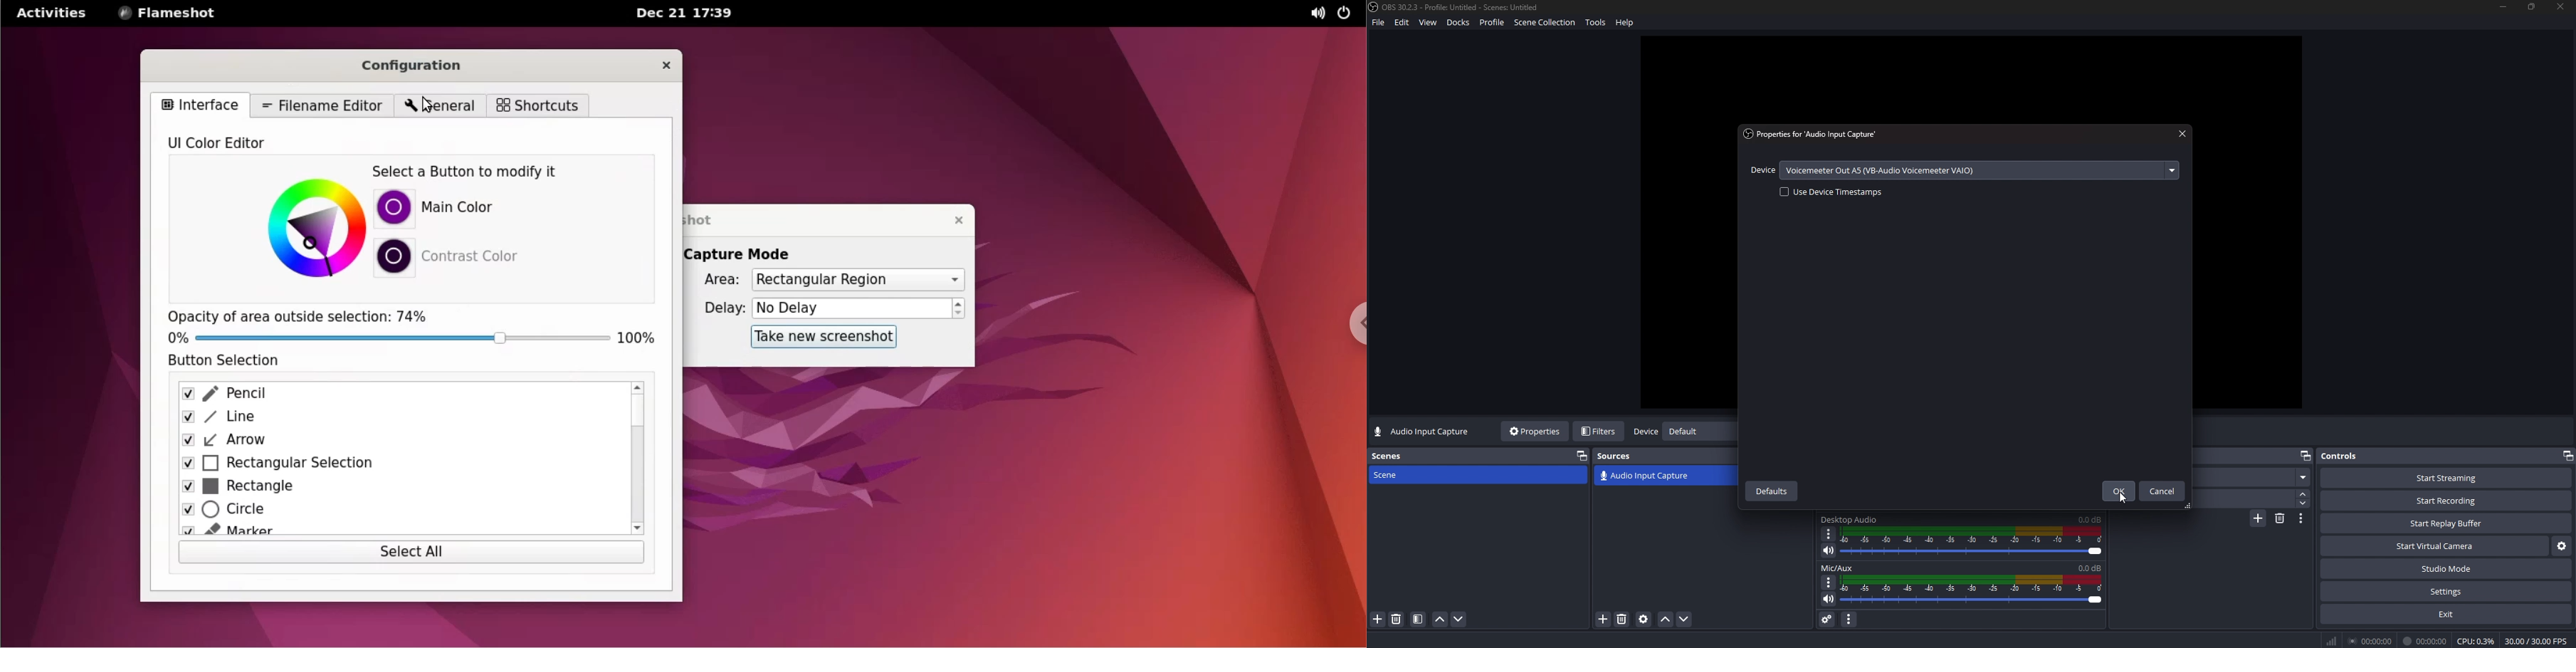  I want to click on move source up, so click(1666, 620).